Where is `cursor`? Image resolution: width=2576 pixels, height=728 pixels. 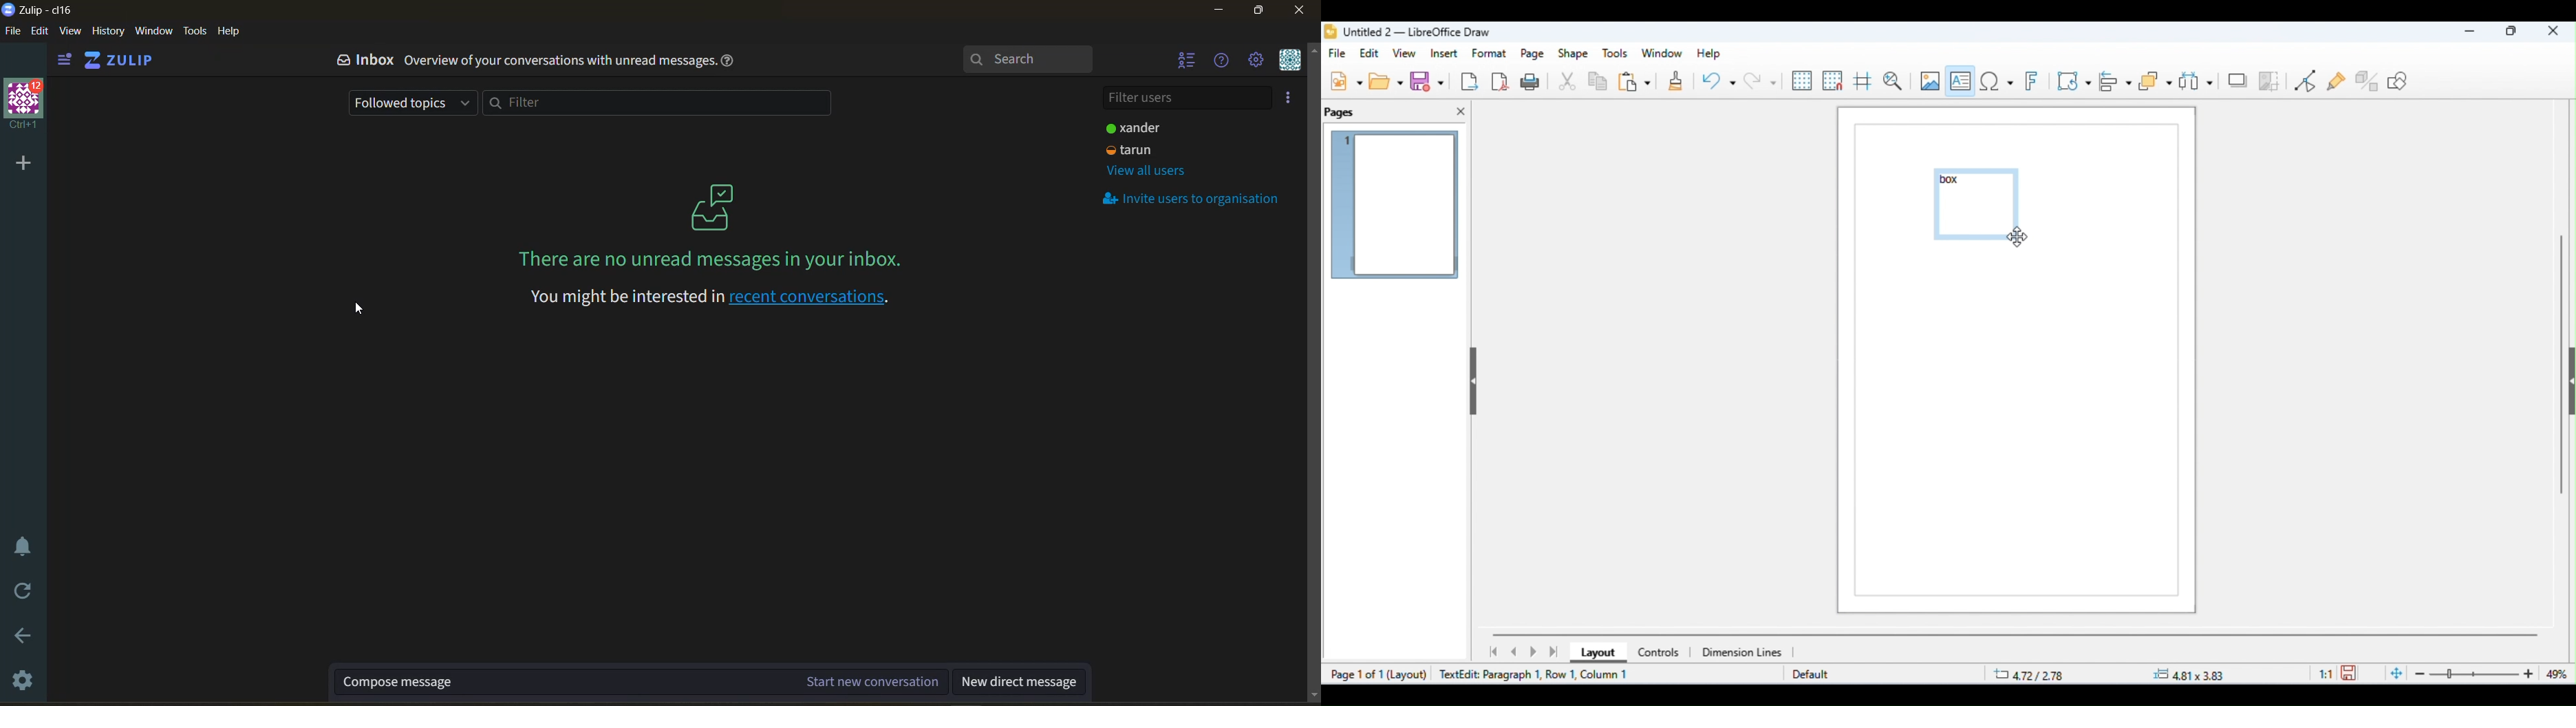
cursor is located at coordinates (2016, 237).